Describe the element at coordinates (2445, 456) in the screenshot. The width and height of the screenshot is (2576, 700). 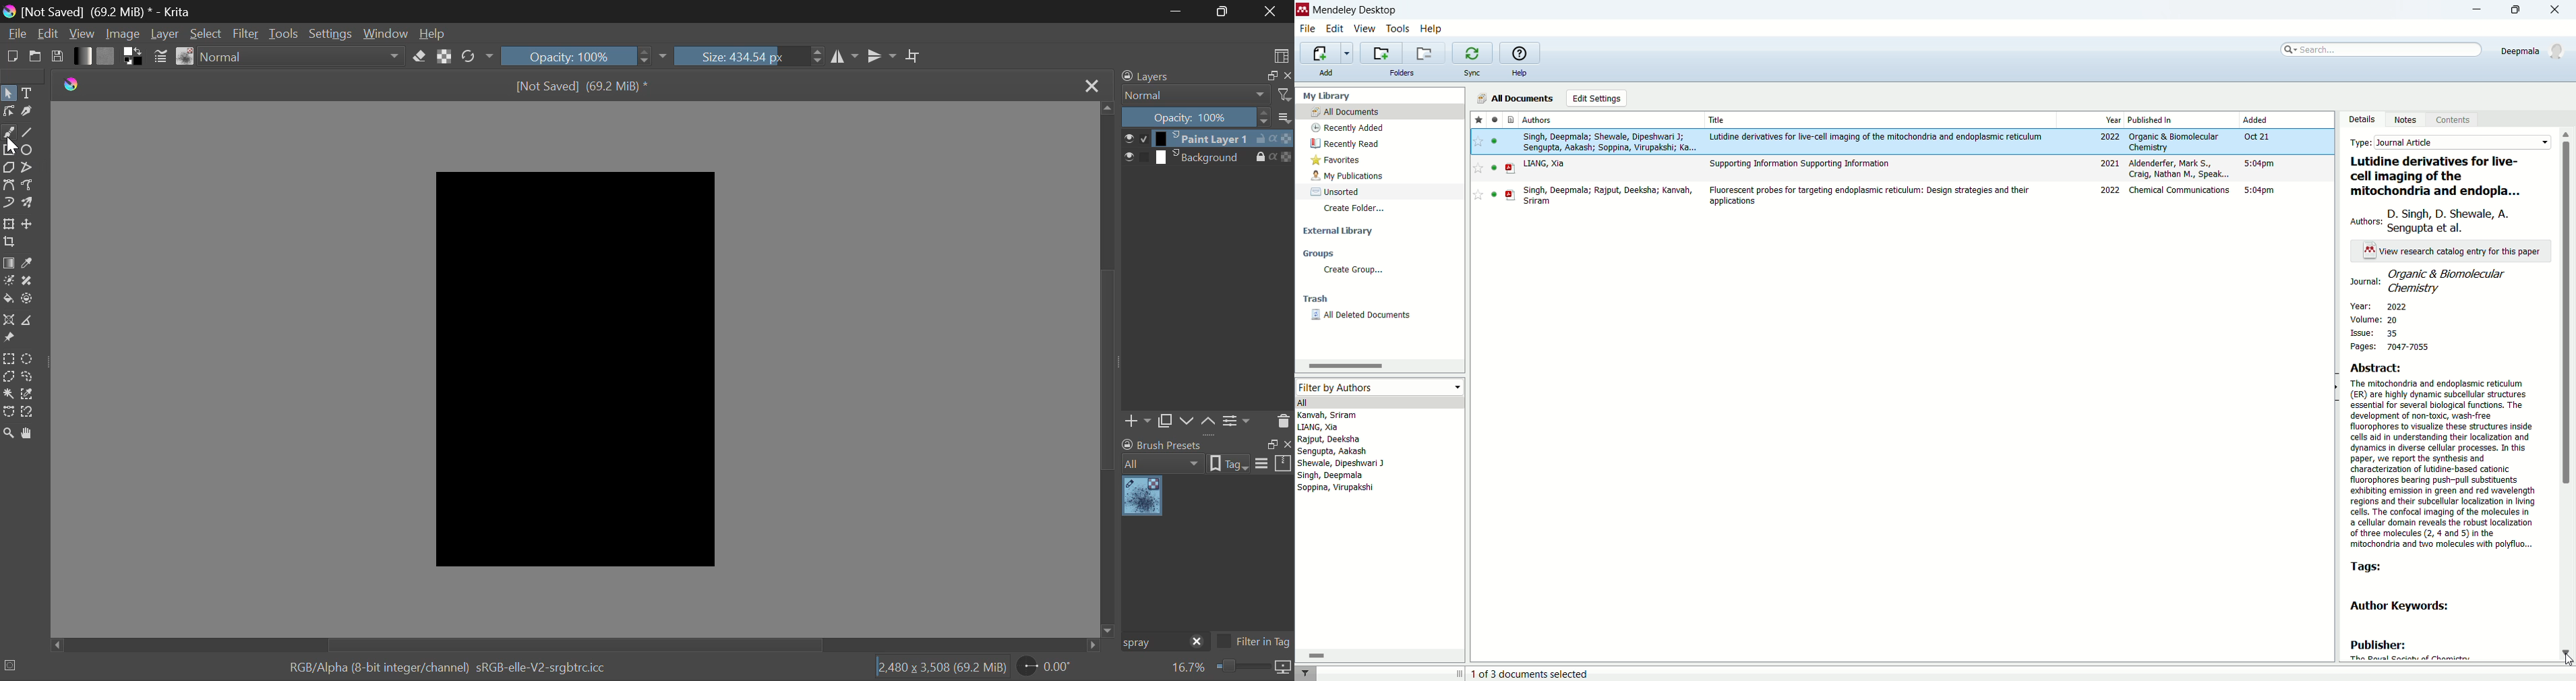
I see `Abstract:The mitochondria and endoplasmic reticulum(ER) are highly dynamic subcellular structures essential for several biological functions. The development of non-toxic, wash-free fluorophores to visualize these structures inside cells aid in understanding their localization and dynamics in diverse cellular processes. In this paper, we report the synthesis and characterization of lutidine-based cationic fluorophores bearing push-pull substituents exhibiting emission in green and red wavelength regions and their subcellular localization in living cells. The confocal imaging of the molecules in a cellular domain reveals the robust localization of three molecules (2, 4 and 5) in the mitochondria and two molecules with polyfluo` at that location.